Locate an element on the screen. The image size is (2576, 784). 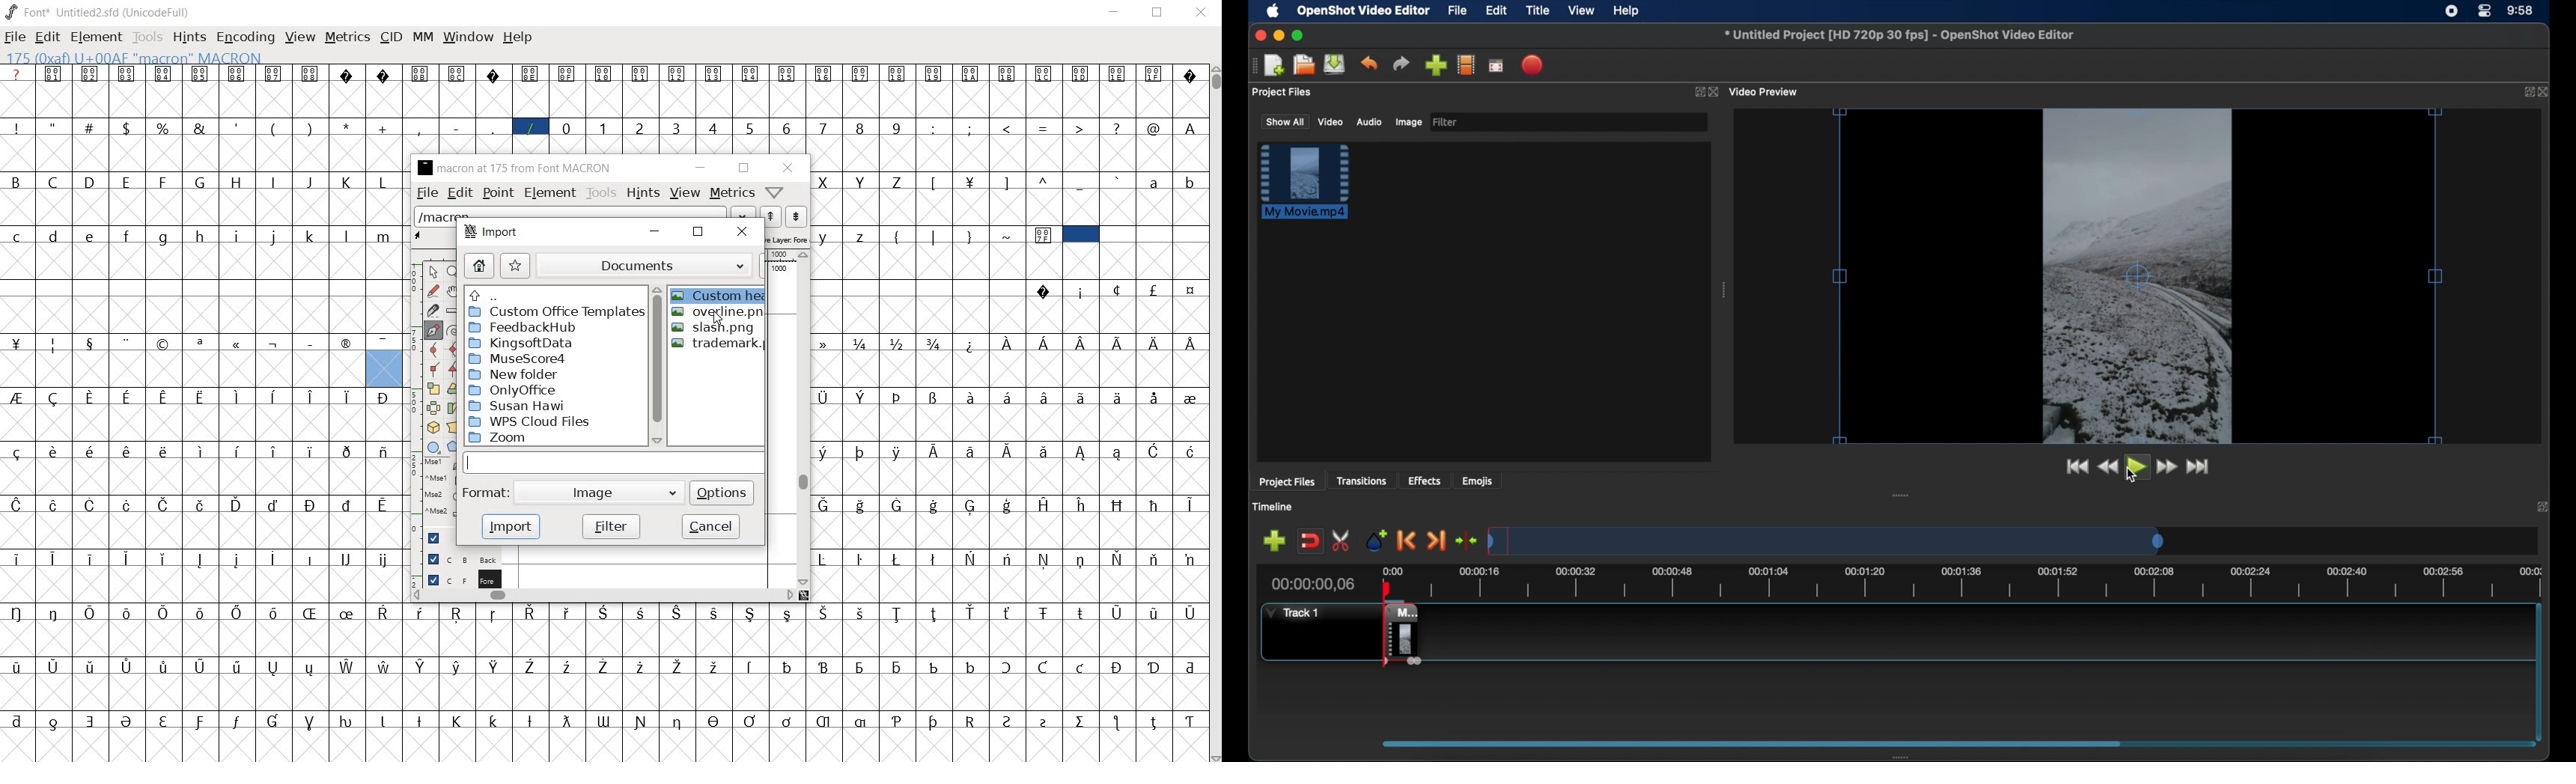
Symbol is located at coordinates (18, 398).